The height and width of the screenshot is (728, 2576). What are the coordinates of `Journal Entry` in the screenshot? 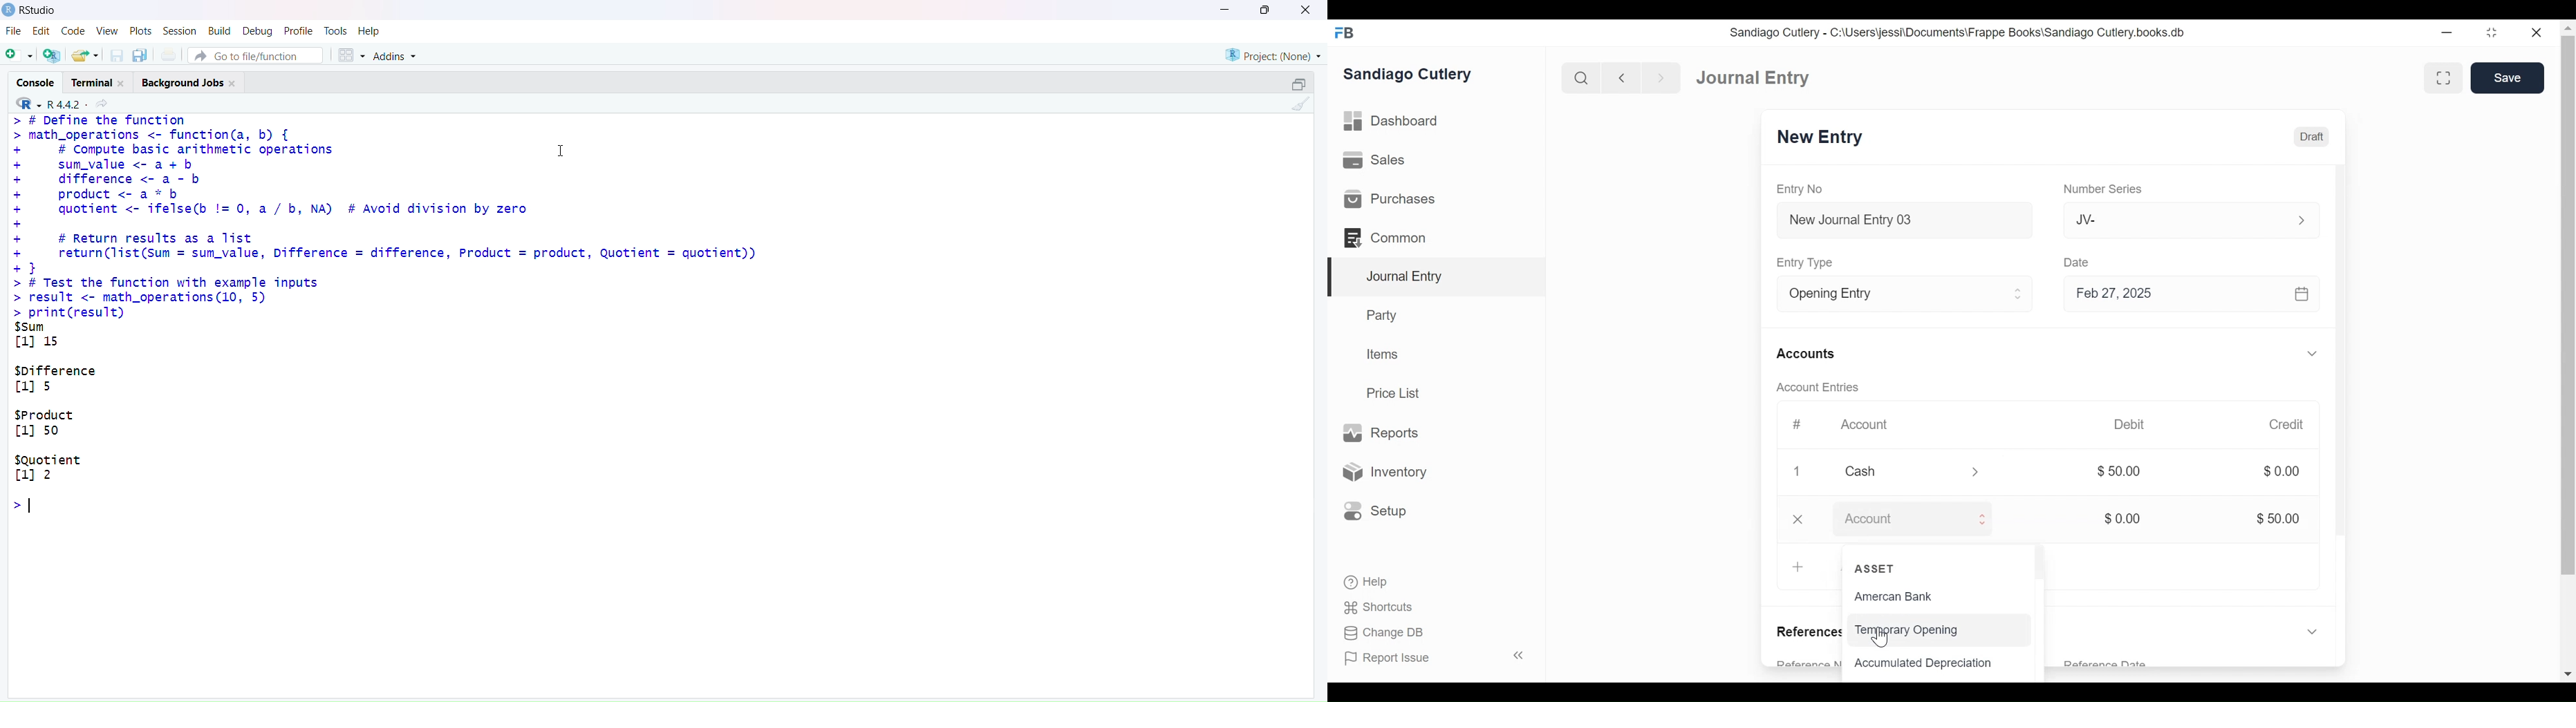 It's located at (1434, 278).